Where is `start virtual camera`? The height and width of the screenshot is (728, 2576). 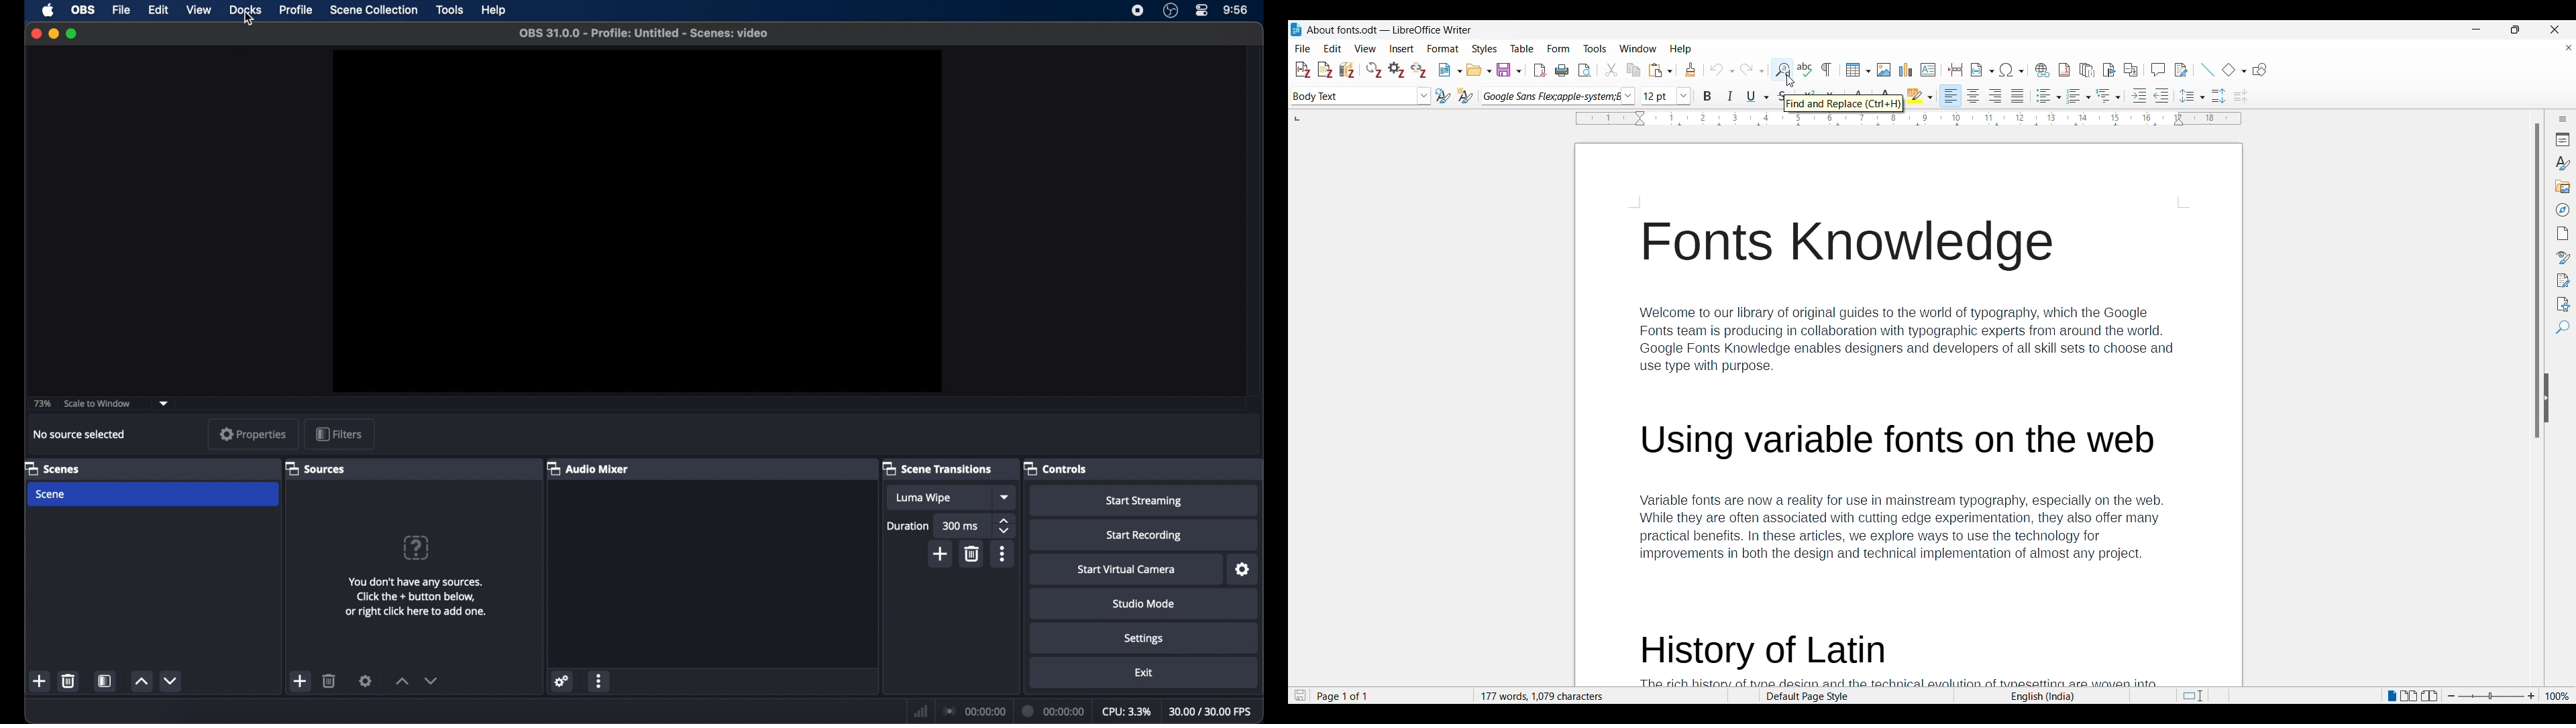 start virtual camera is located at coordinates (1126, 569).